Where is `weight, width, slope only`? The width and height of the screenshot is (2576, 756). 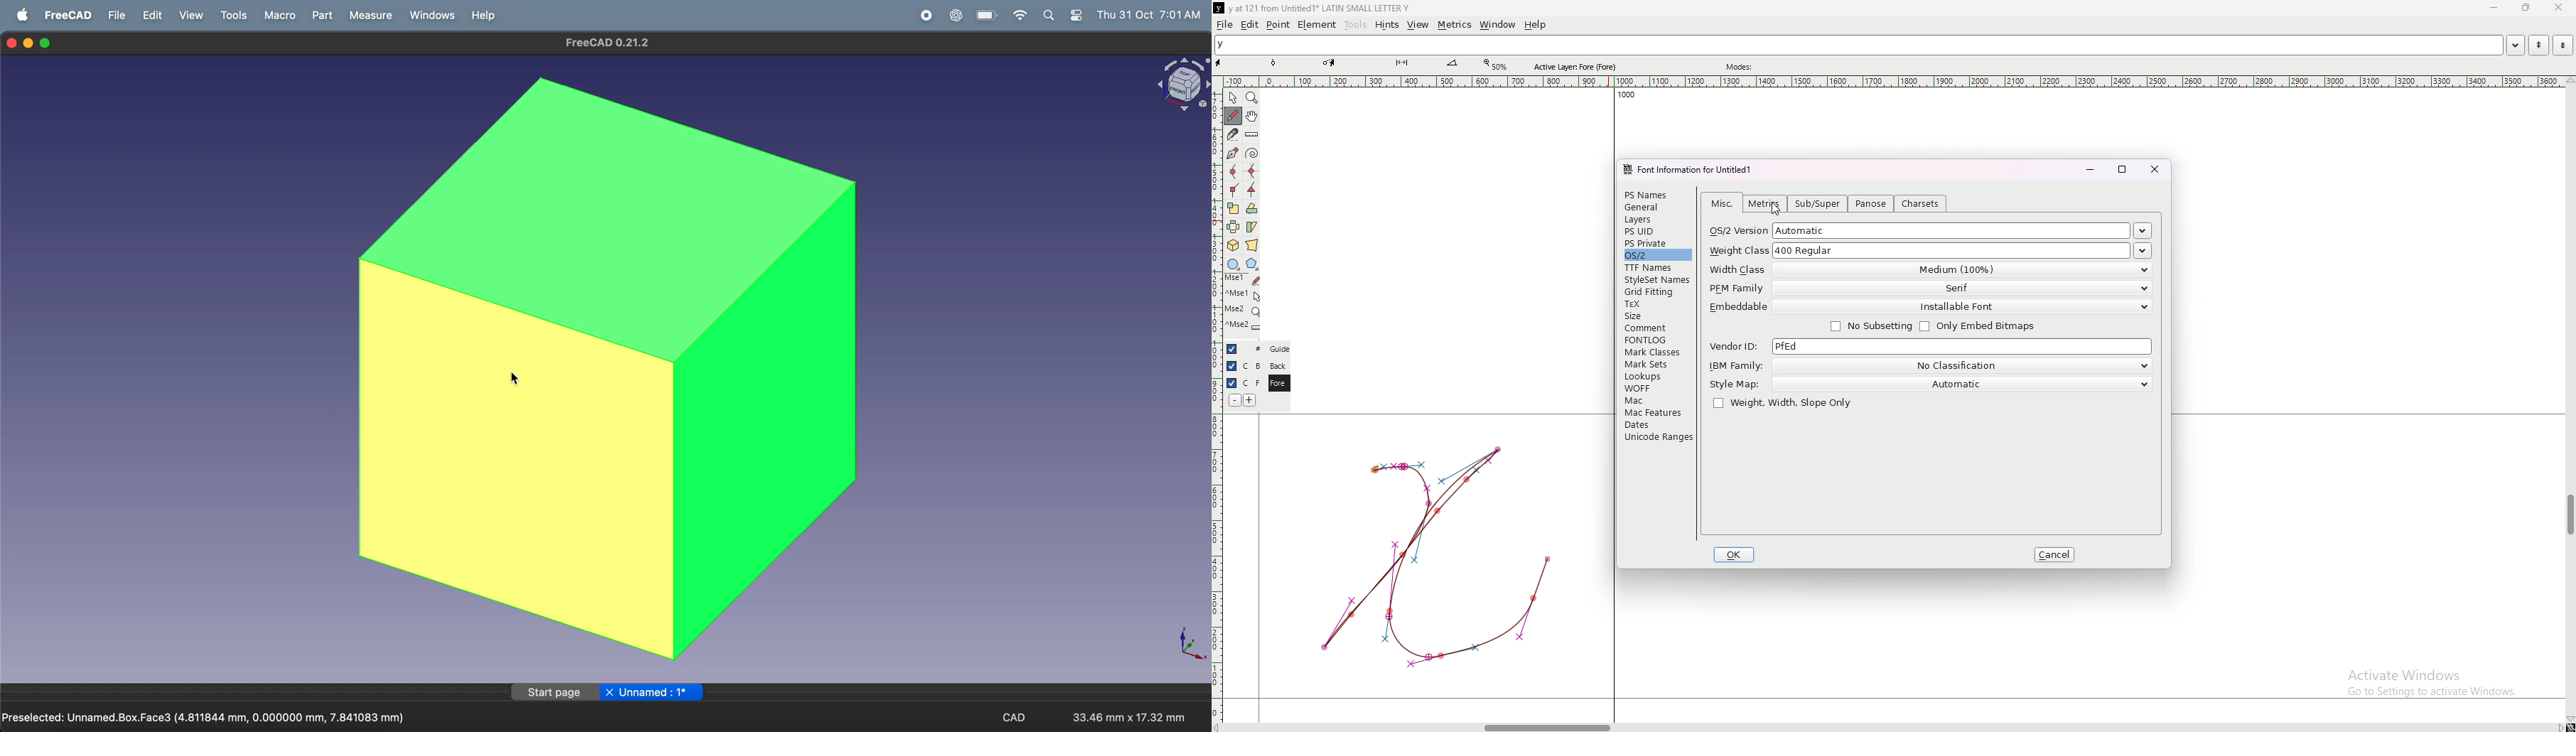 weight, width, slope only is located at coordinates (1782, 404).